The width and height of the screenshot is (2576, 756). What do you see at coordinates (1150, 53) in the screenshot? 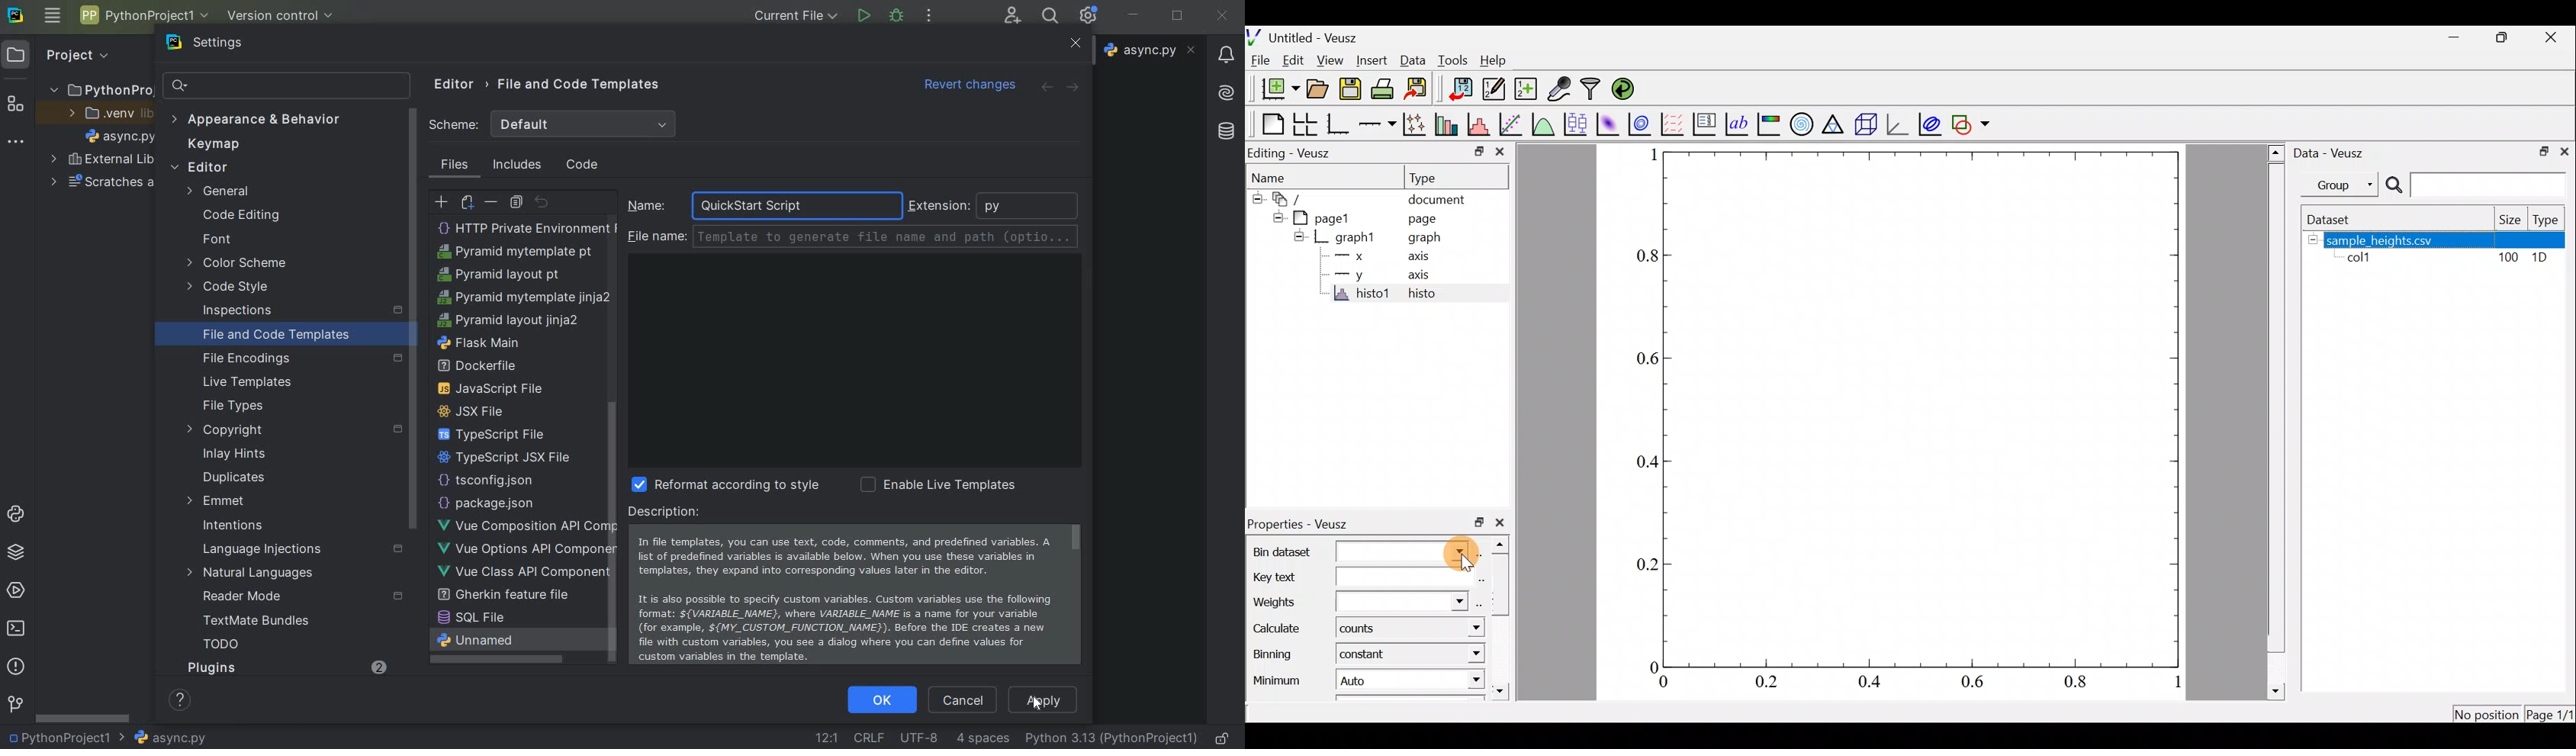
I see `file name` at bounding box center [1150, 53].